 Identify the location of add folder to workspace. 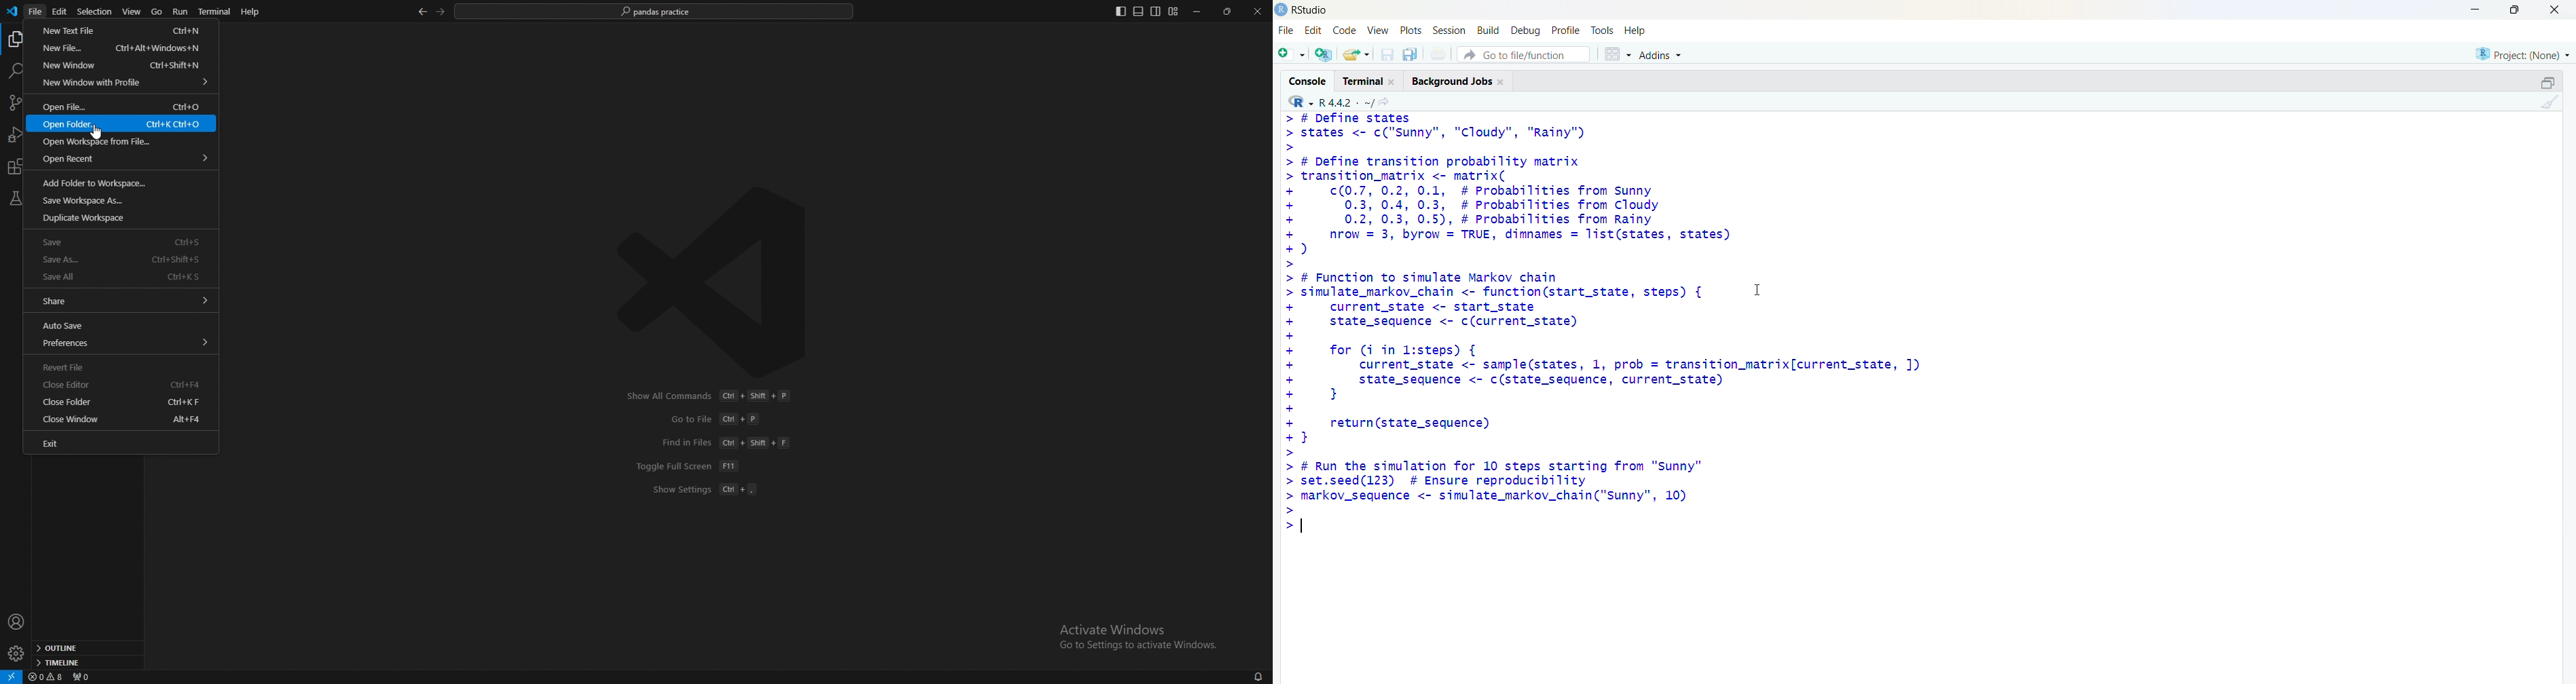
(119, 181).